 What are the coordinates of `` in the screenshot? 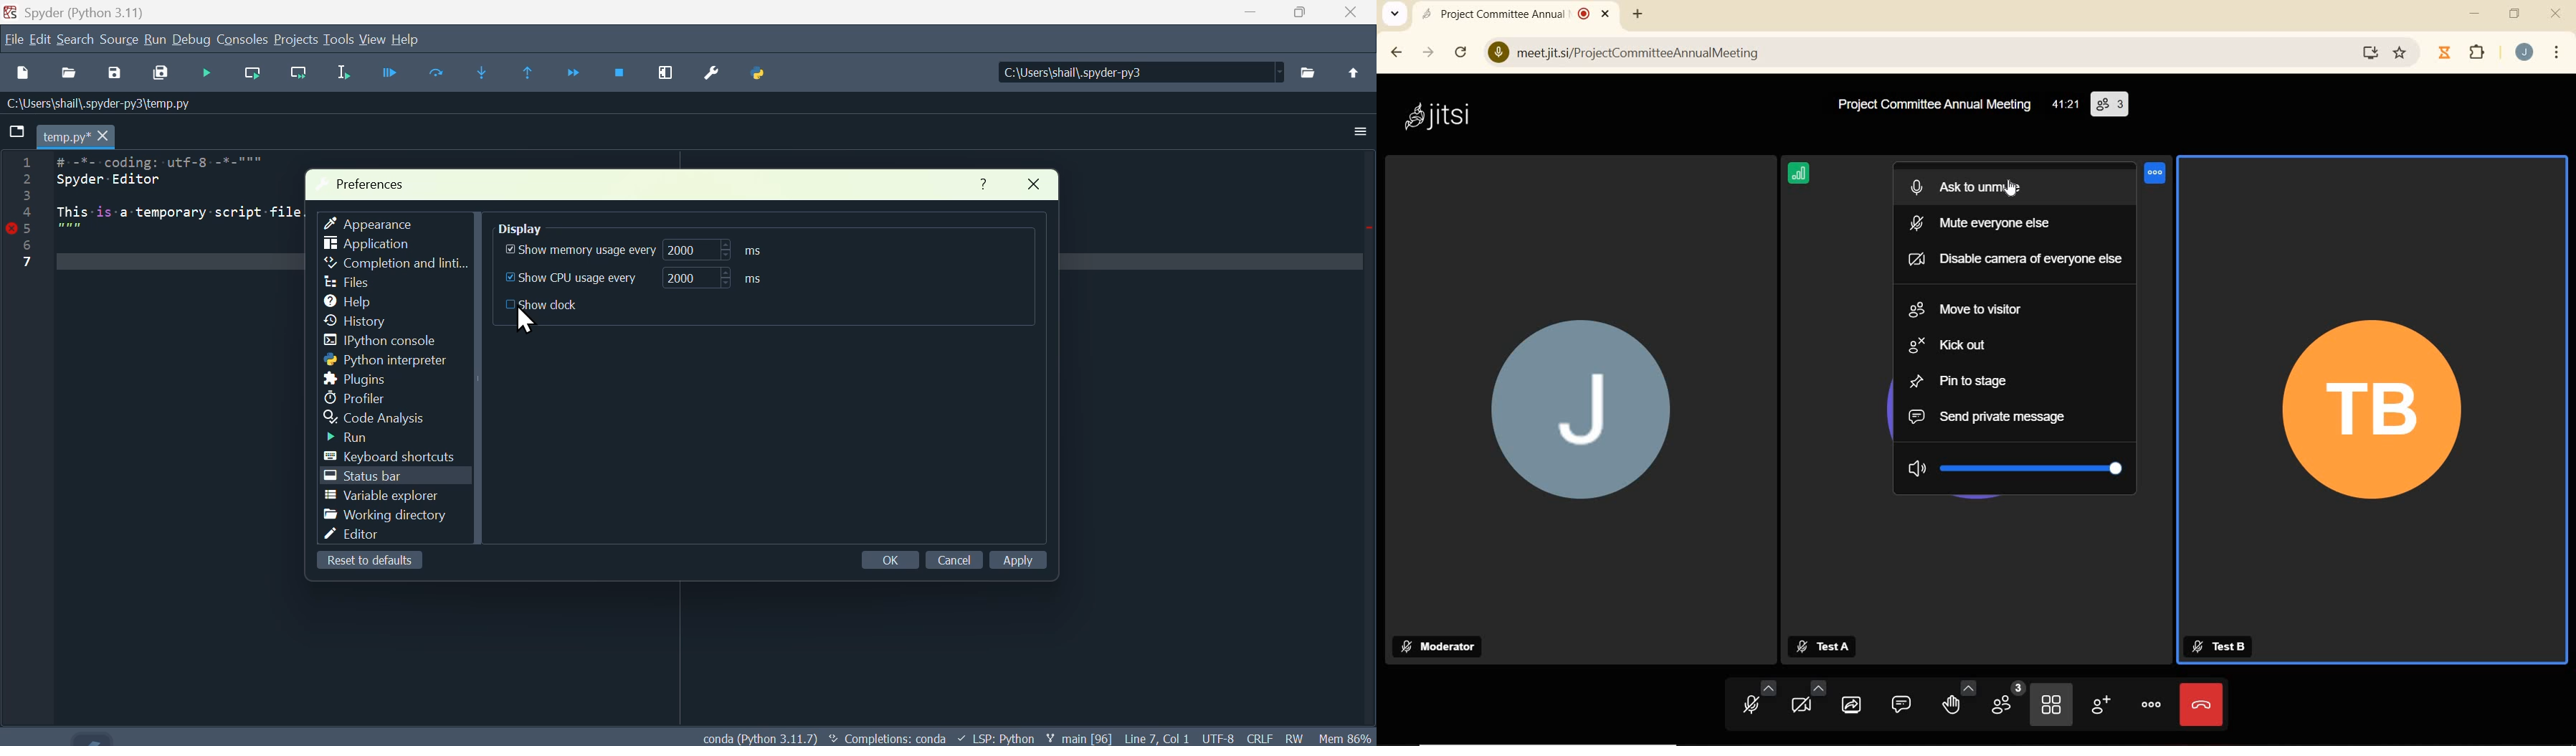 It's located at (41, 40).